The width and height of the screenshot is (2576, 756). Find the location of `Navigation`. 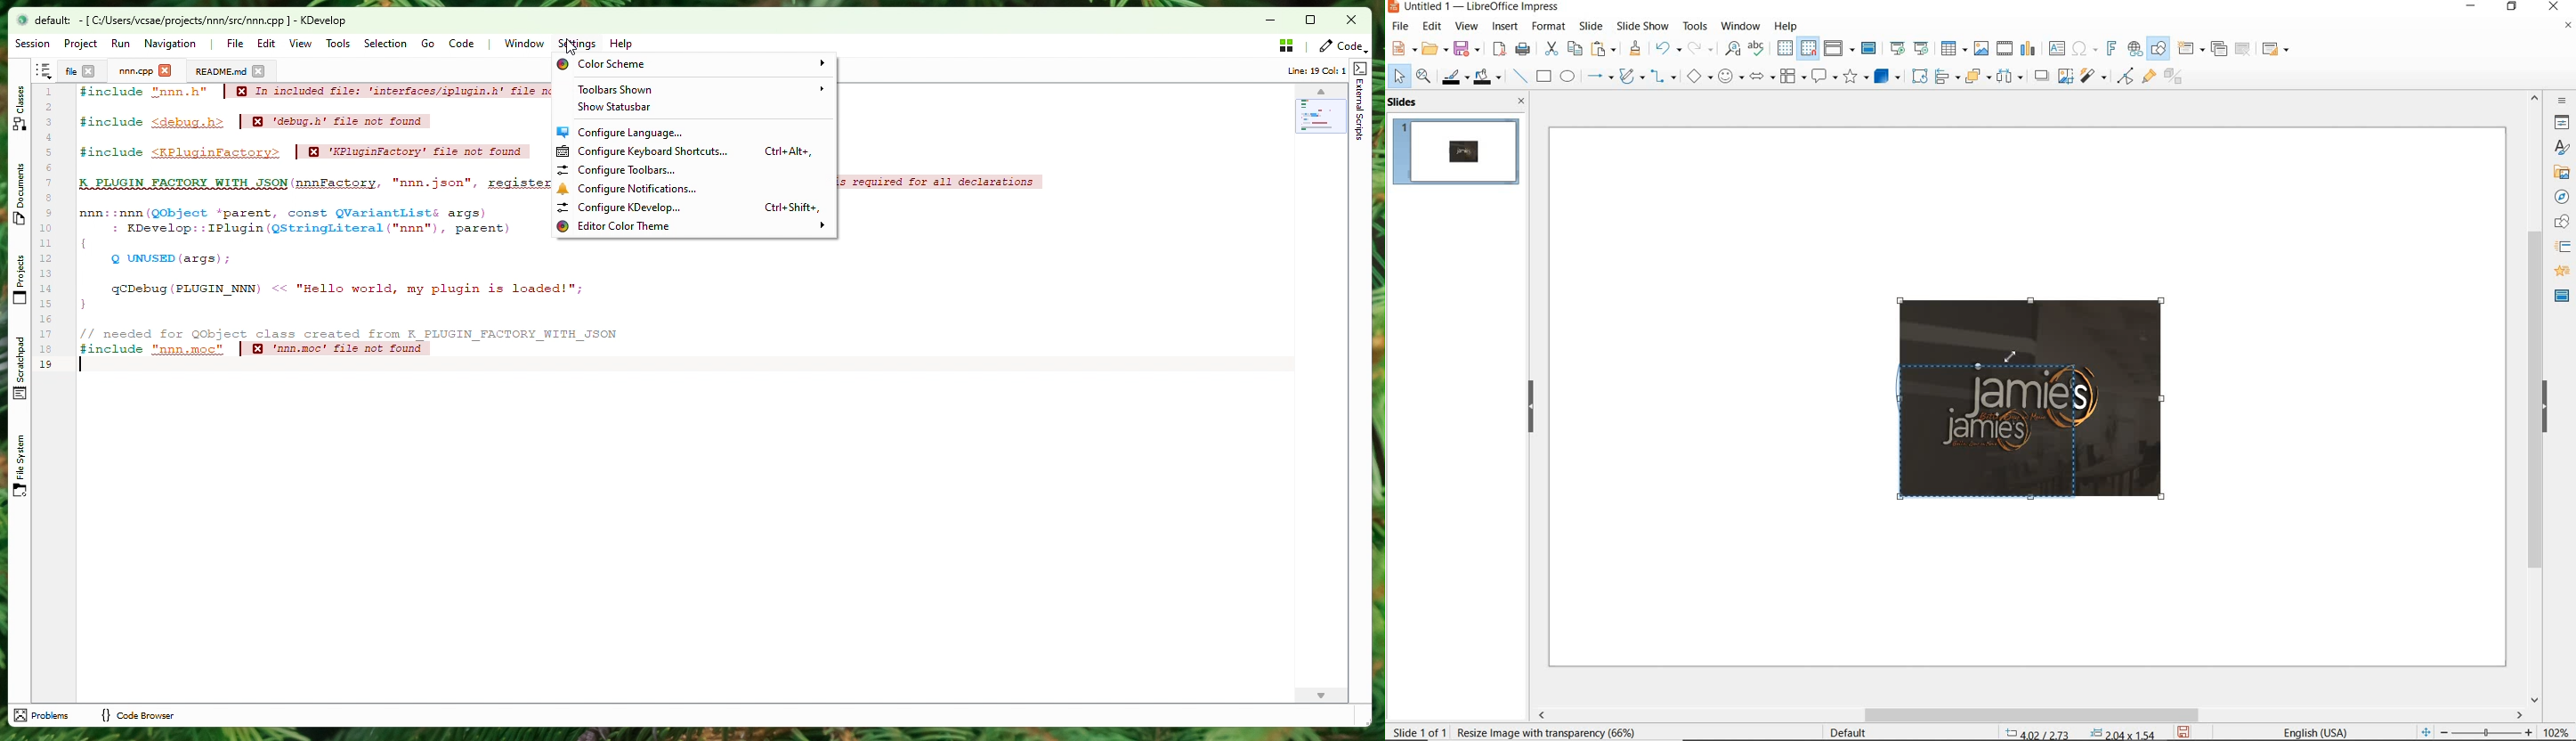

Navigation is located at coordinates (173, 45).